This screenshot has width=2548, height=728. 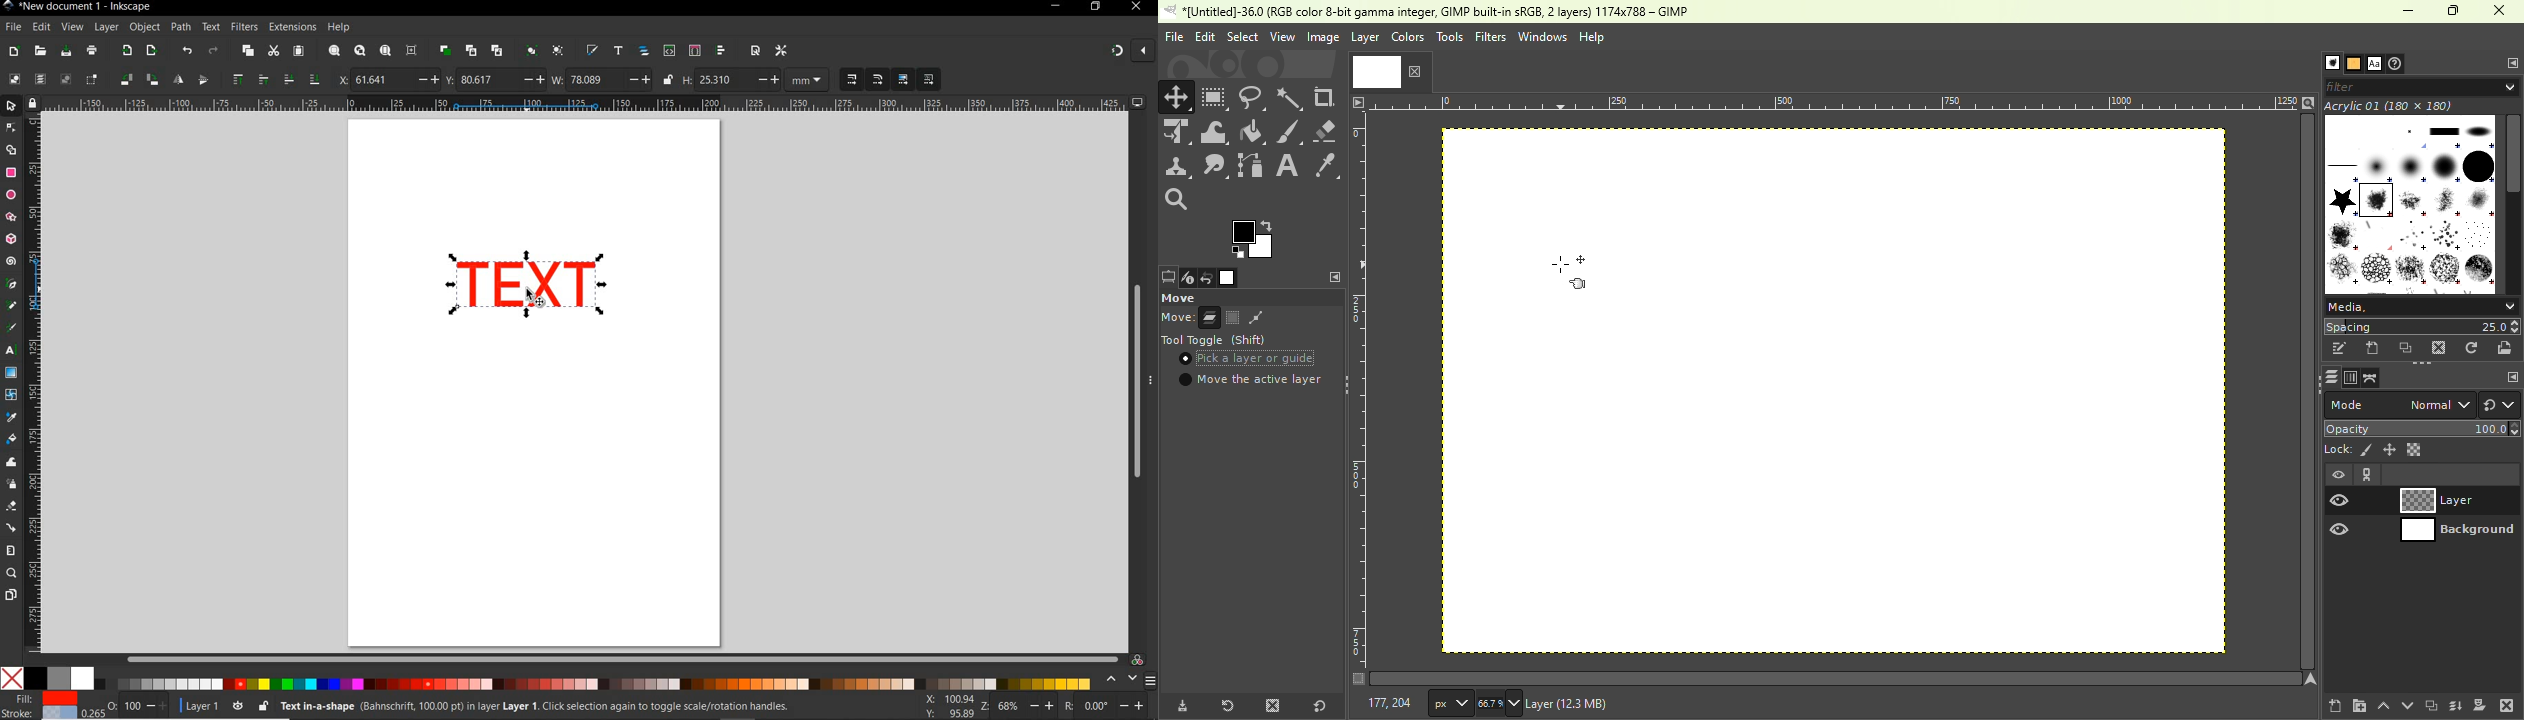 What do you see at coordinates (2480, 704) in the screenshot?
I see `Apply the effect of the layer mask and remove it` at bounding box center [2480, 704].